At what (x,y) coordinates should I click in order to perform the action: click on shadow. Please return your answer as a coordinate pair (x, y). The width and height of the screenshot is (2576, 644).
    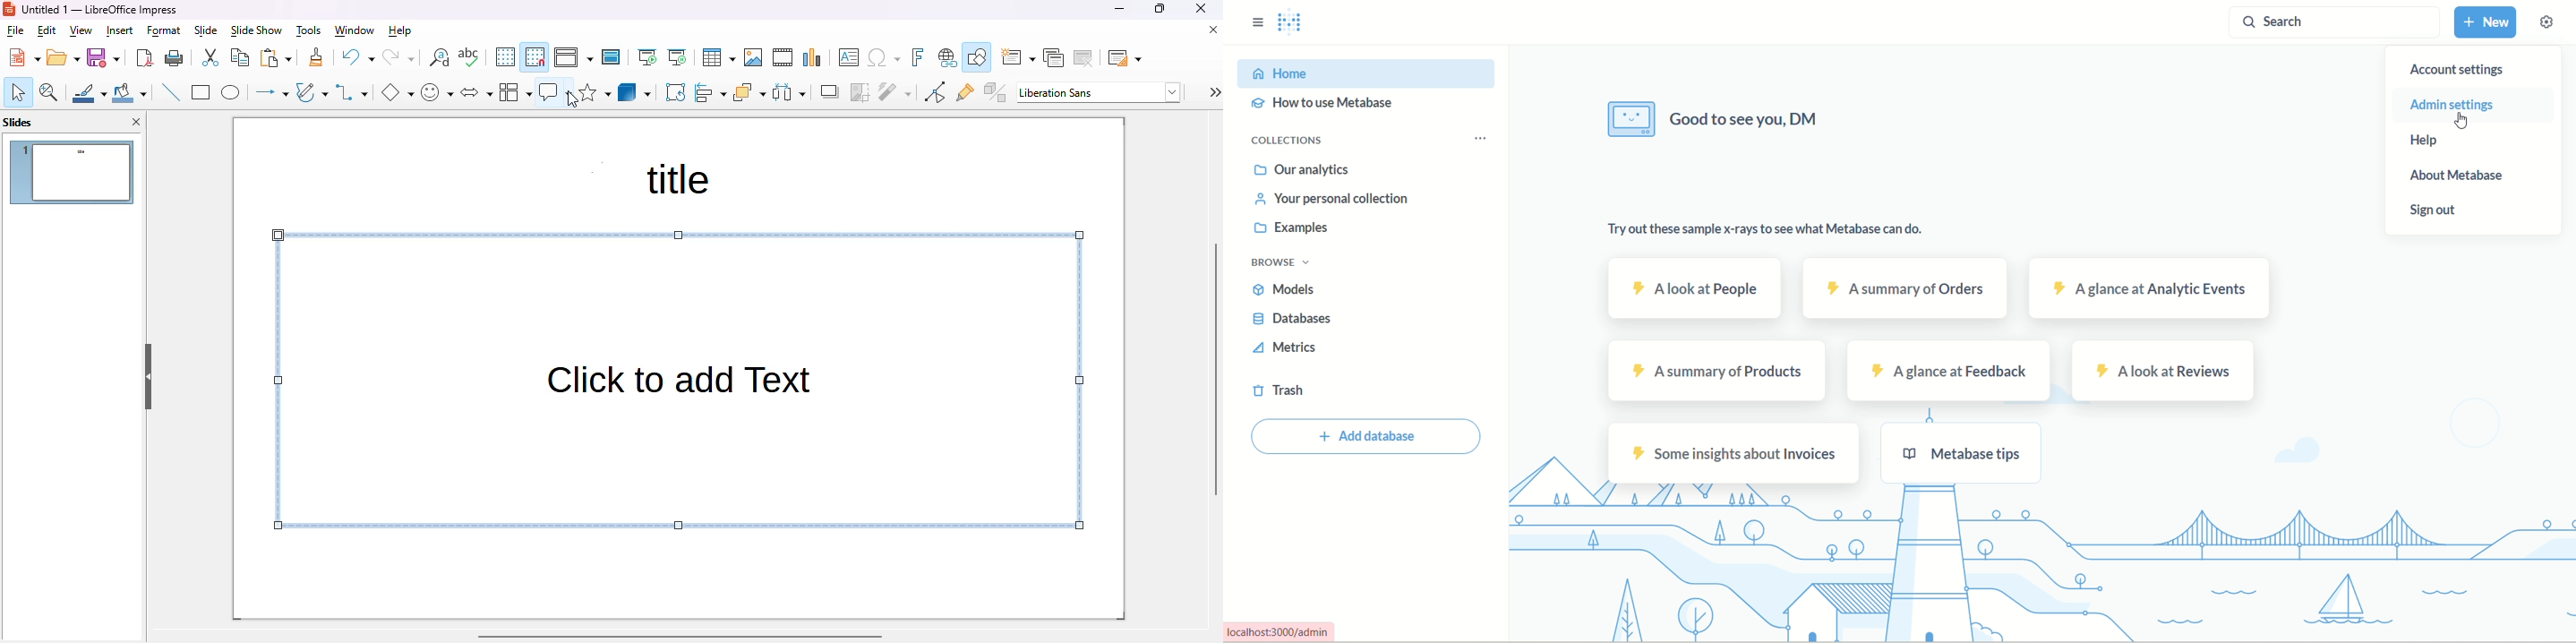
    Looking at the image, I should click on (828, 92).